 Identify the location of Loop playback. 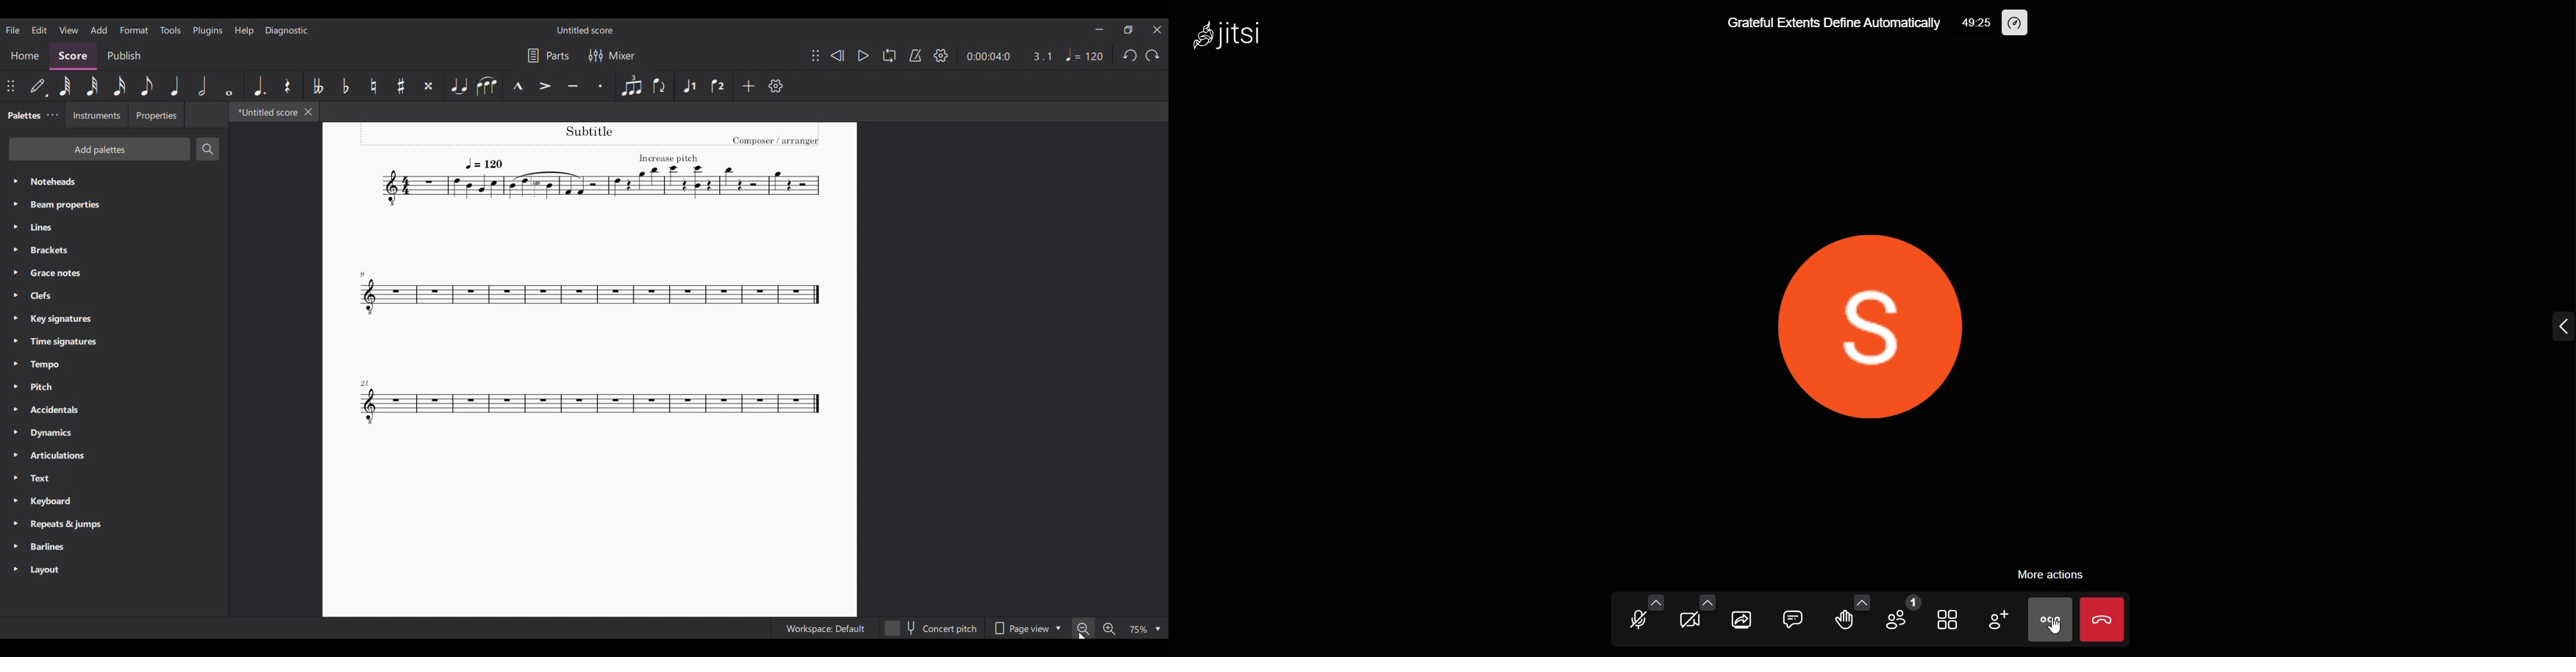
(890, 55).